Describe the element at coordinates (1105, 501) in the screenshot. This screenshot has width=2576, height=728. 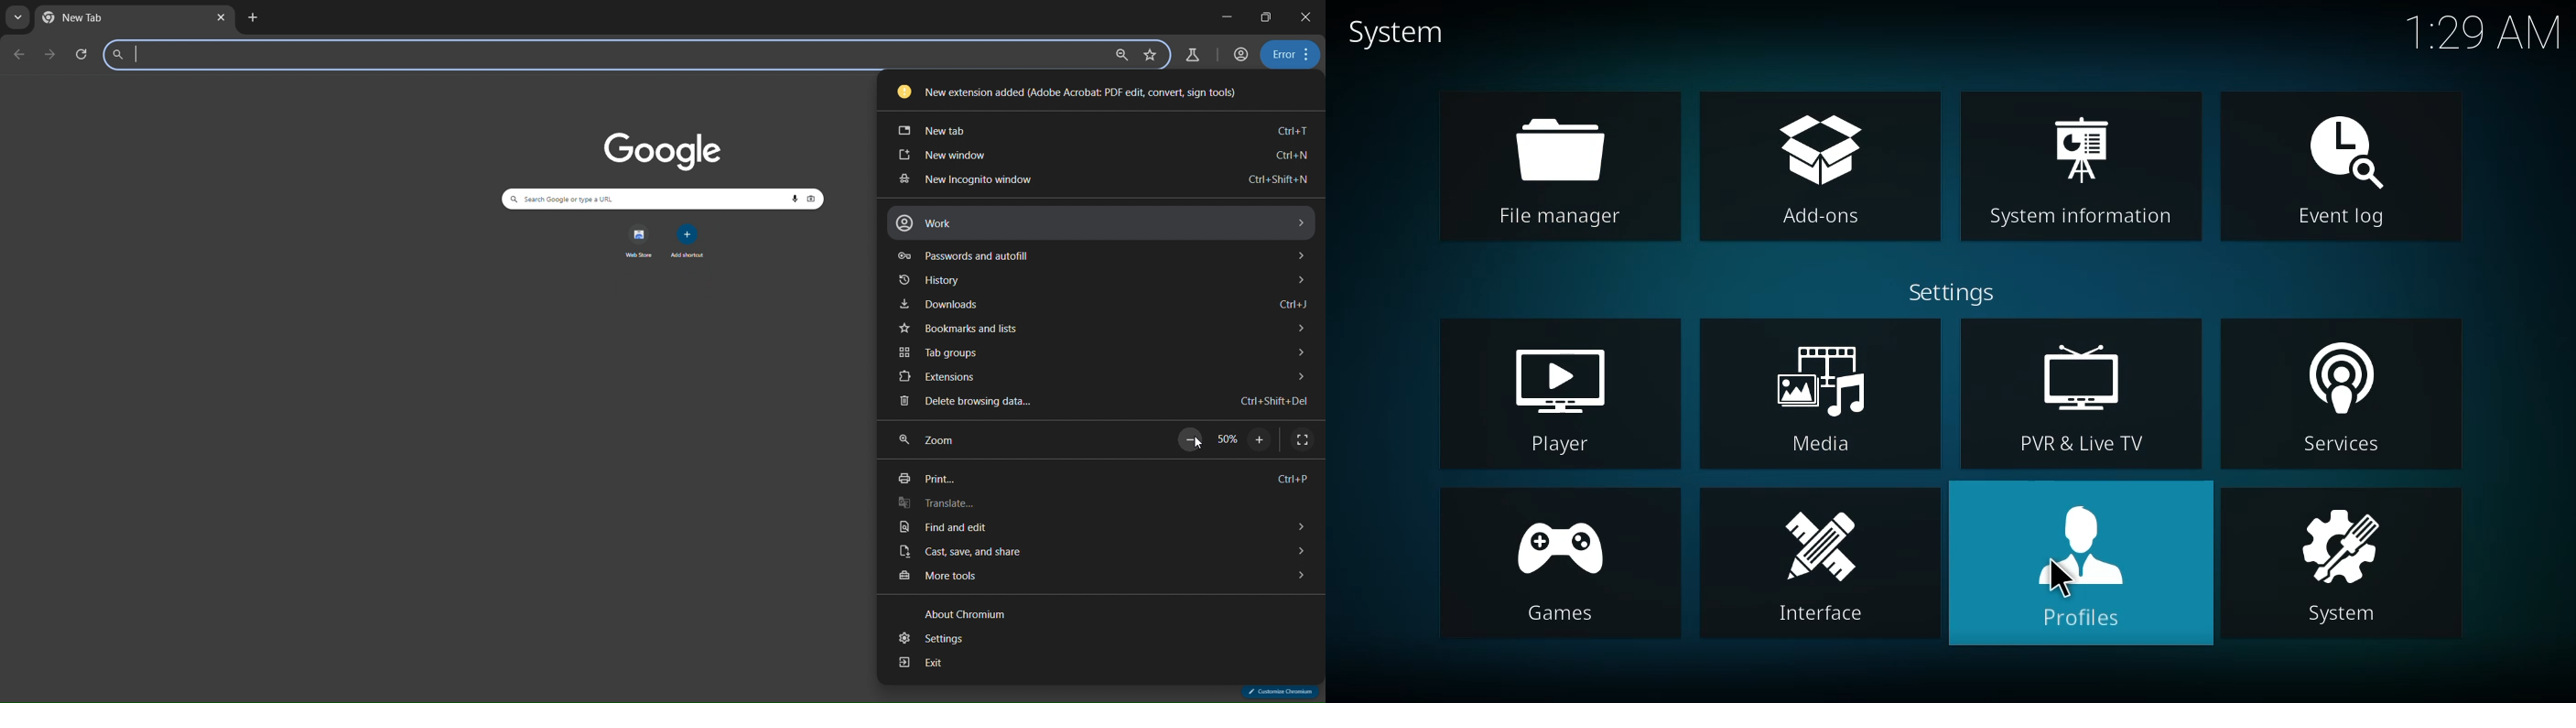
I see `translate` at that location.